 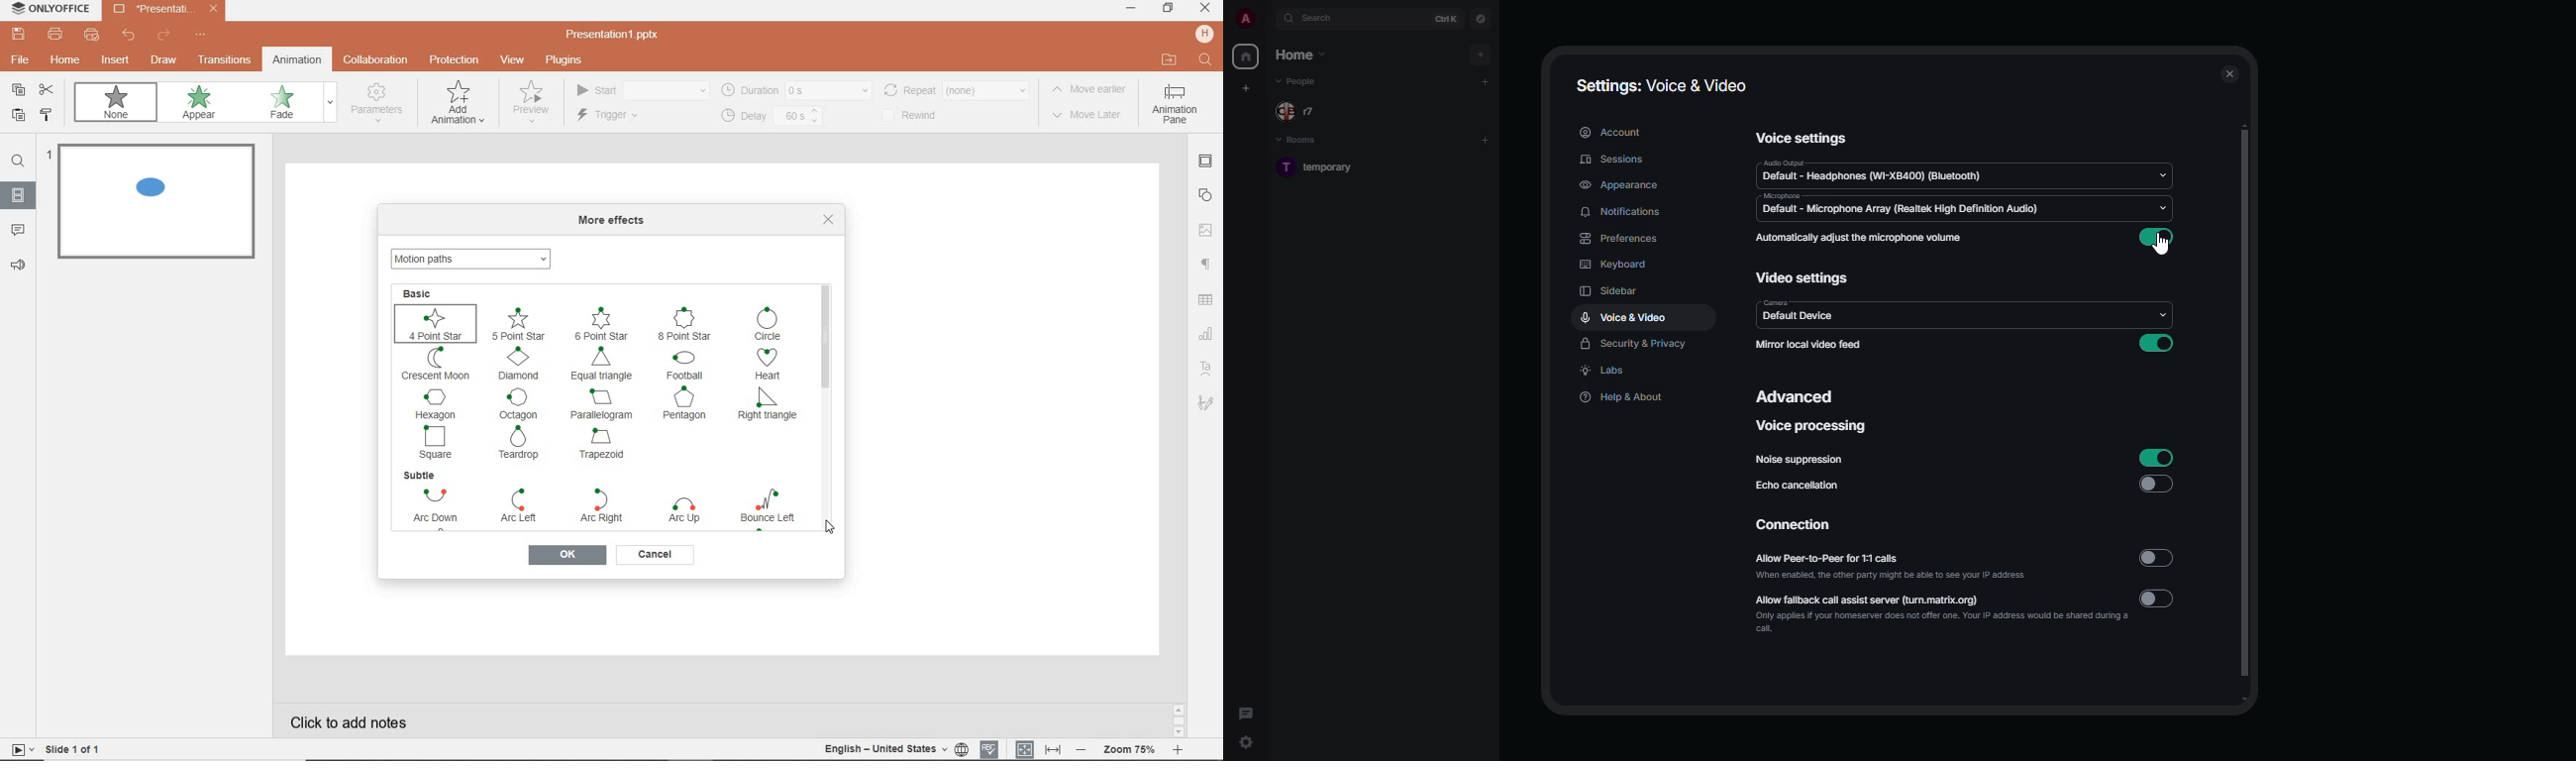 What do you see at coordinates (1874, 172) in the screenshot?
I see `audio default` at bounding box center [1874, 172].